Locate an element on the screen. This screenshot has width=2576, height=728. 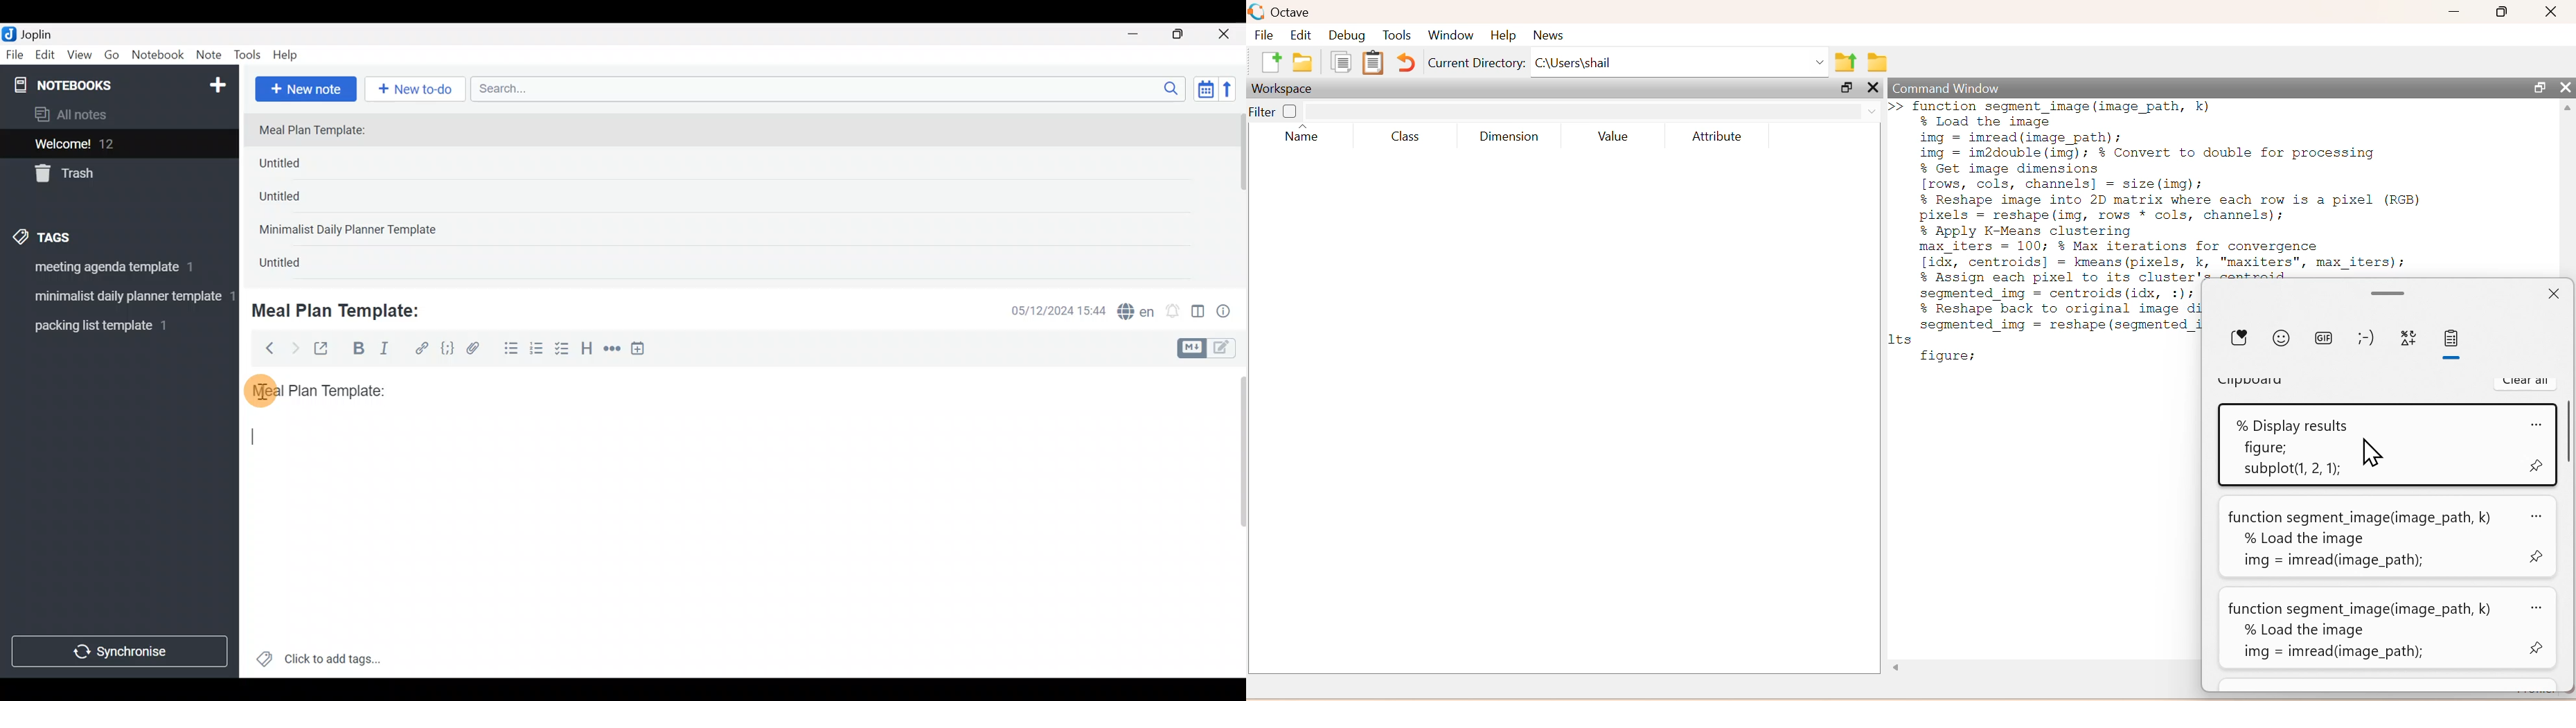
Heading is located at coordinates (587, 350).